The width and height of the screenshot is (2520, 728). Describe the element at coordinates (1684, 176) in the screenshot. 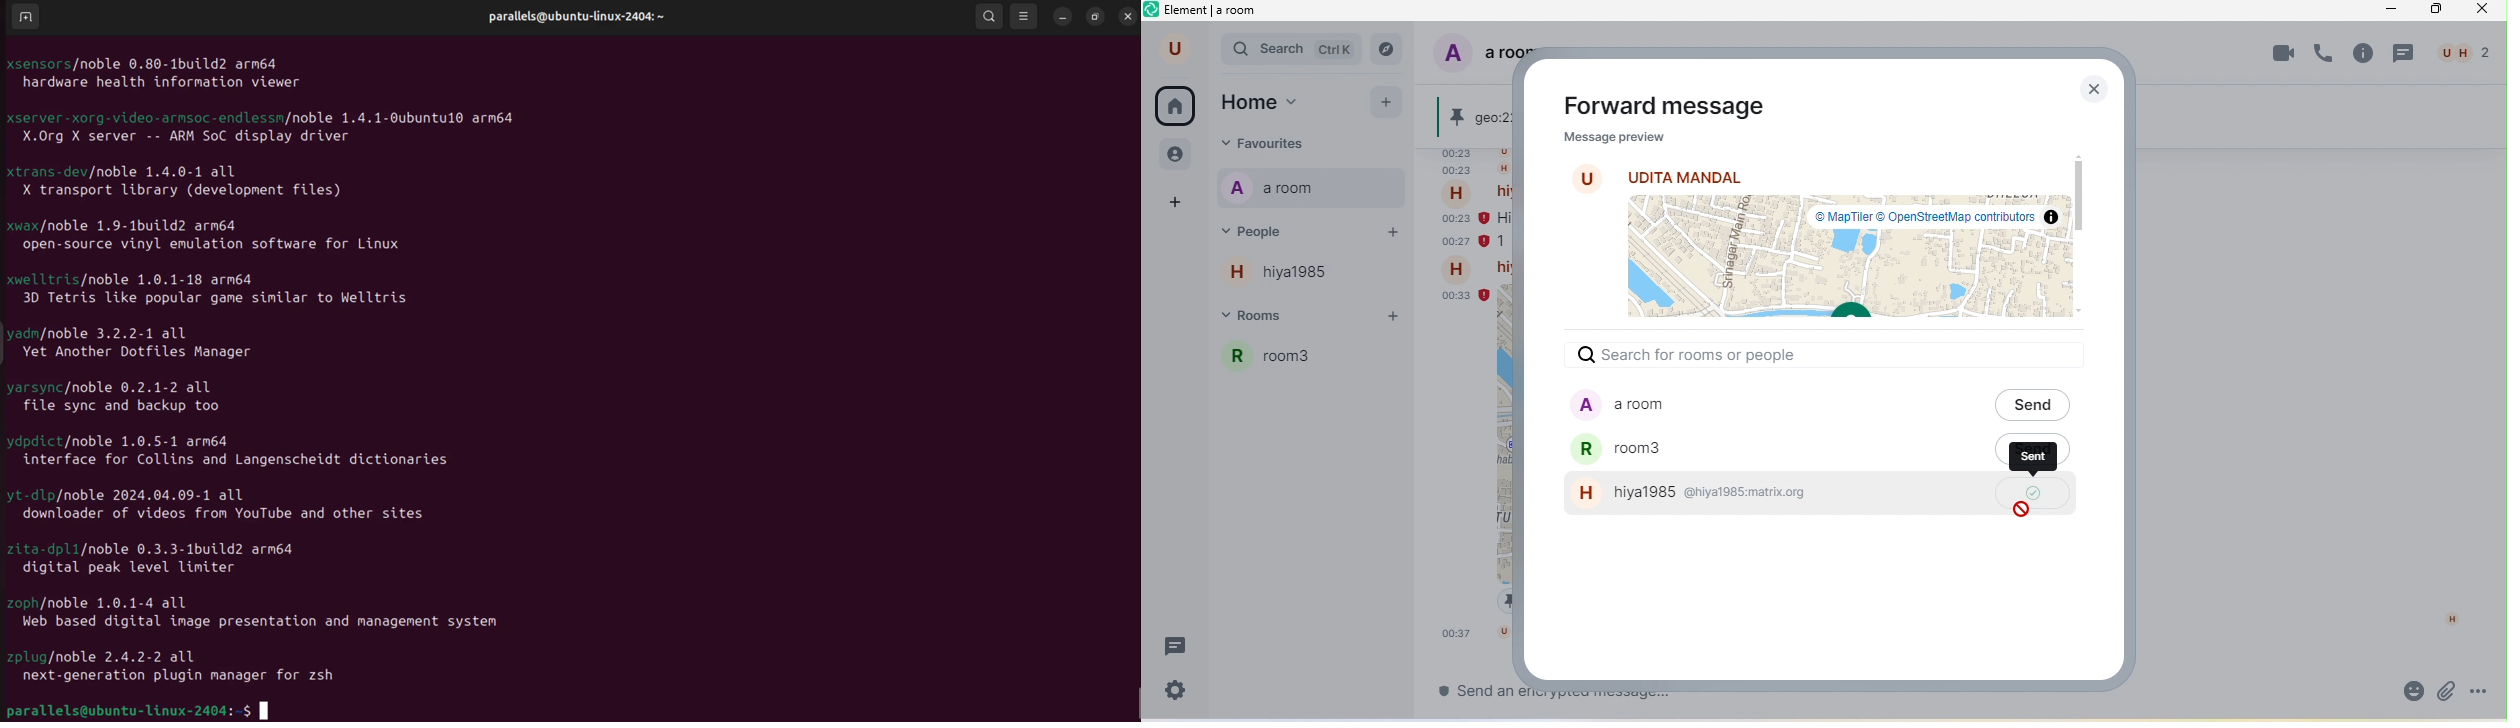

I see `udita mandal` at that location.